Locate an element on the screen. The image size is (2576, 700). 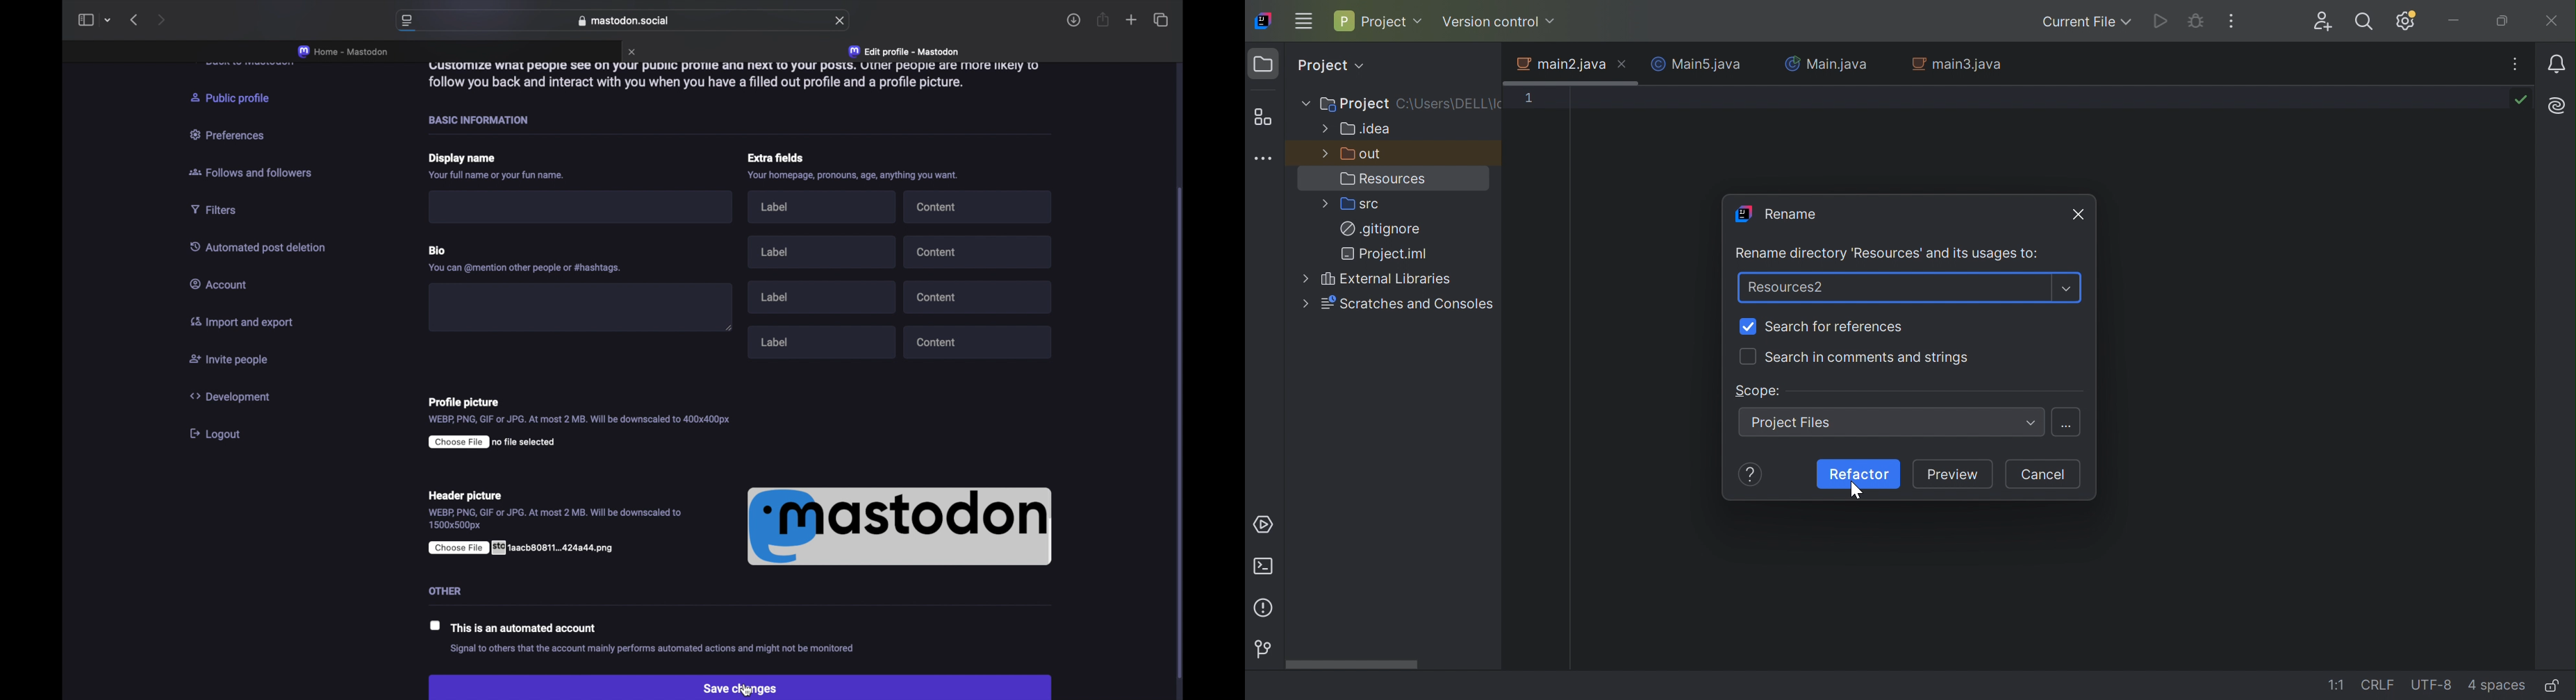
This is an automated account is located at coordinates (527, 627).